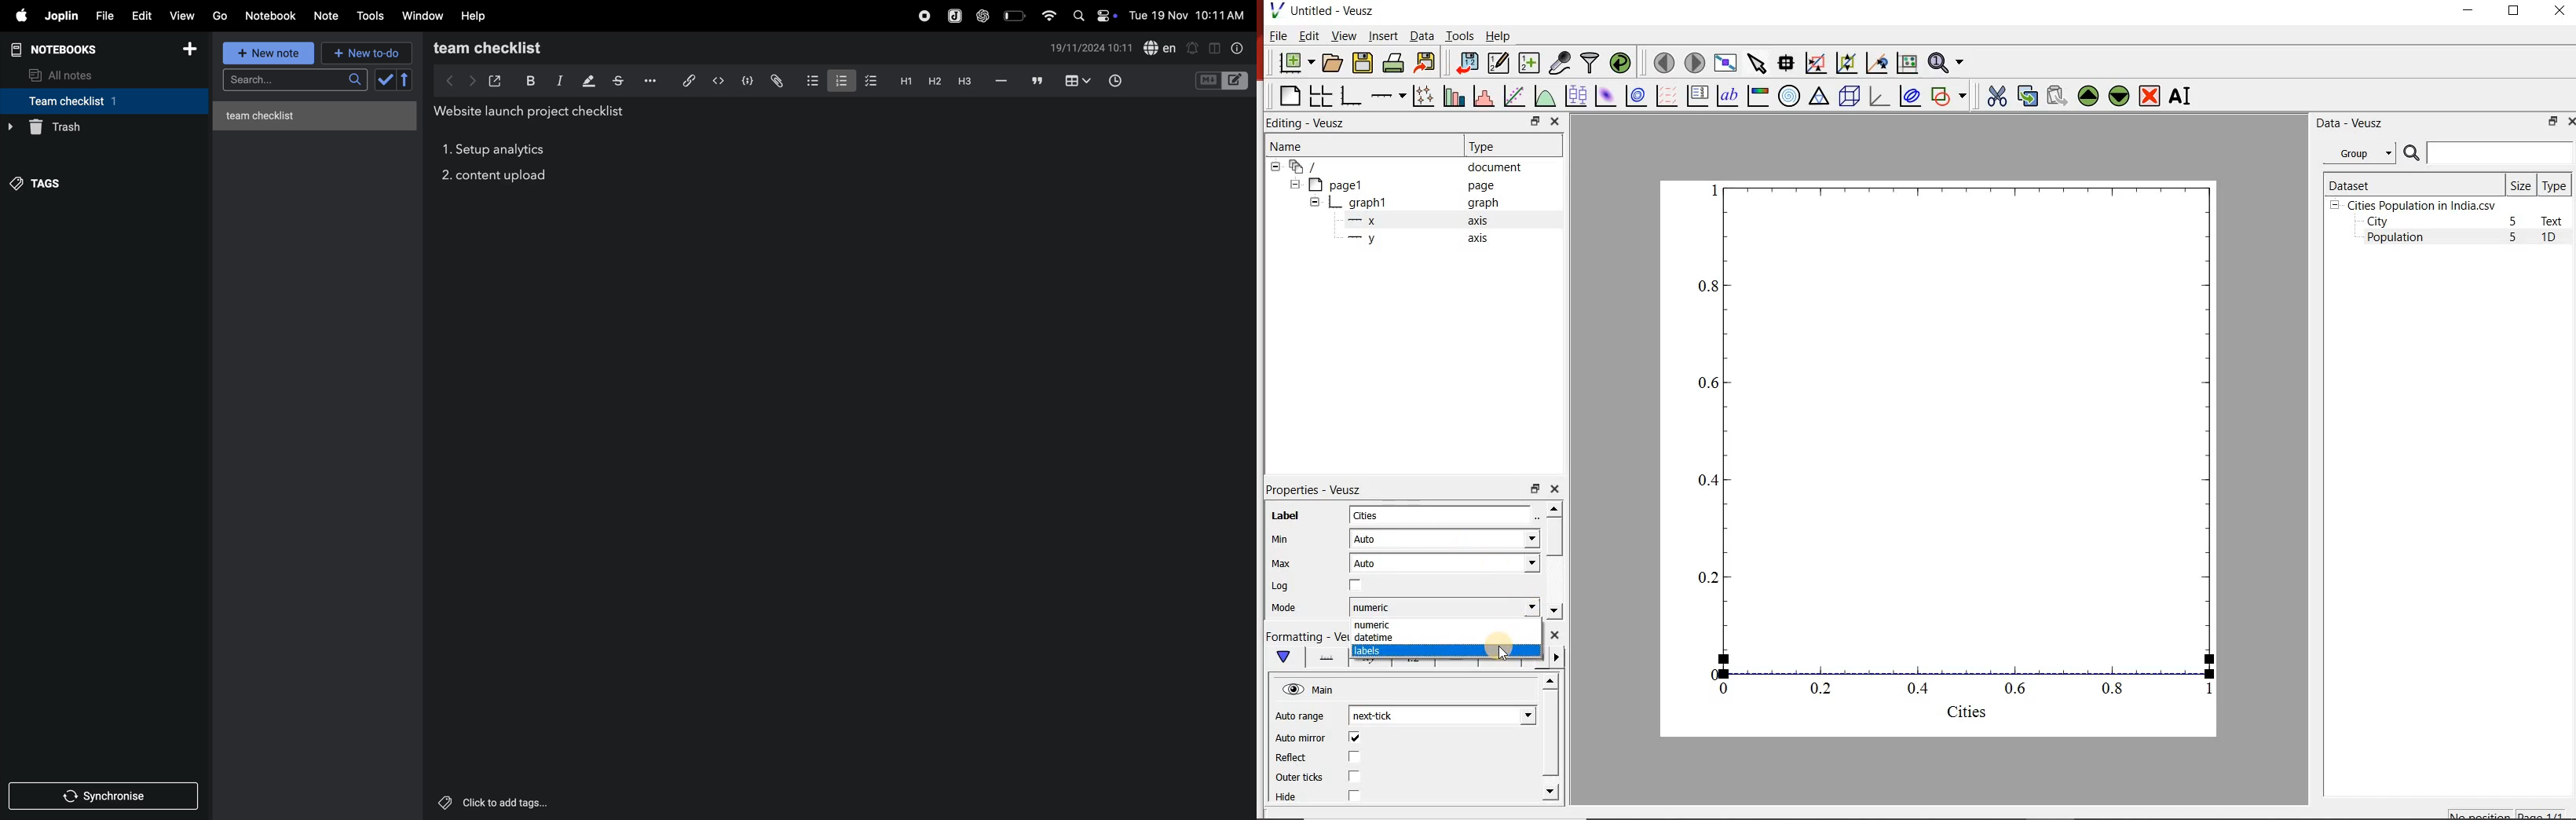 The height and width of the screenshot is (840, 2576). What do you see at coordinates (587, 81) in the screenshot?
I see `highlight` at bounding box center [587, 81].